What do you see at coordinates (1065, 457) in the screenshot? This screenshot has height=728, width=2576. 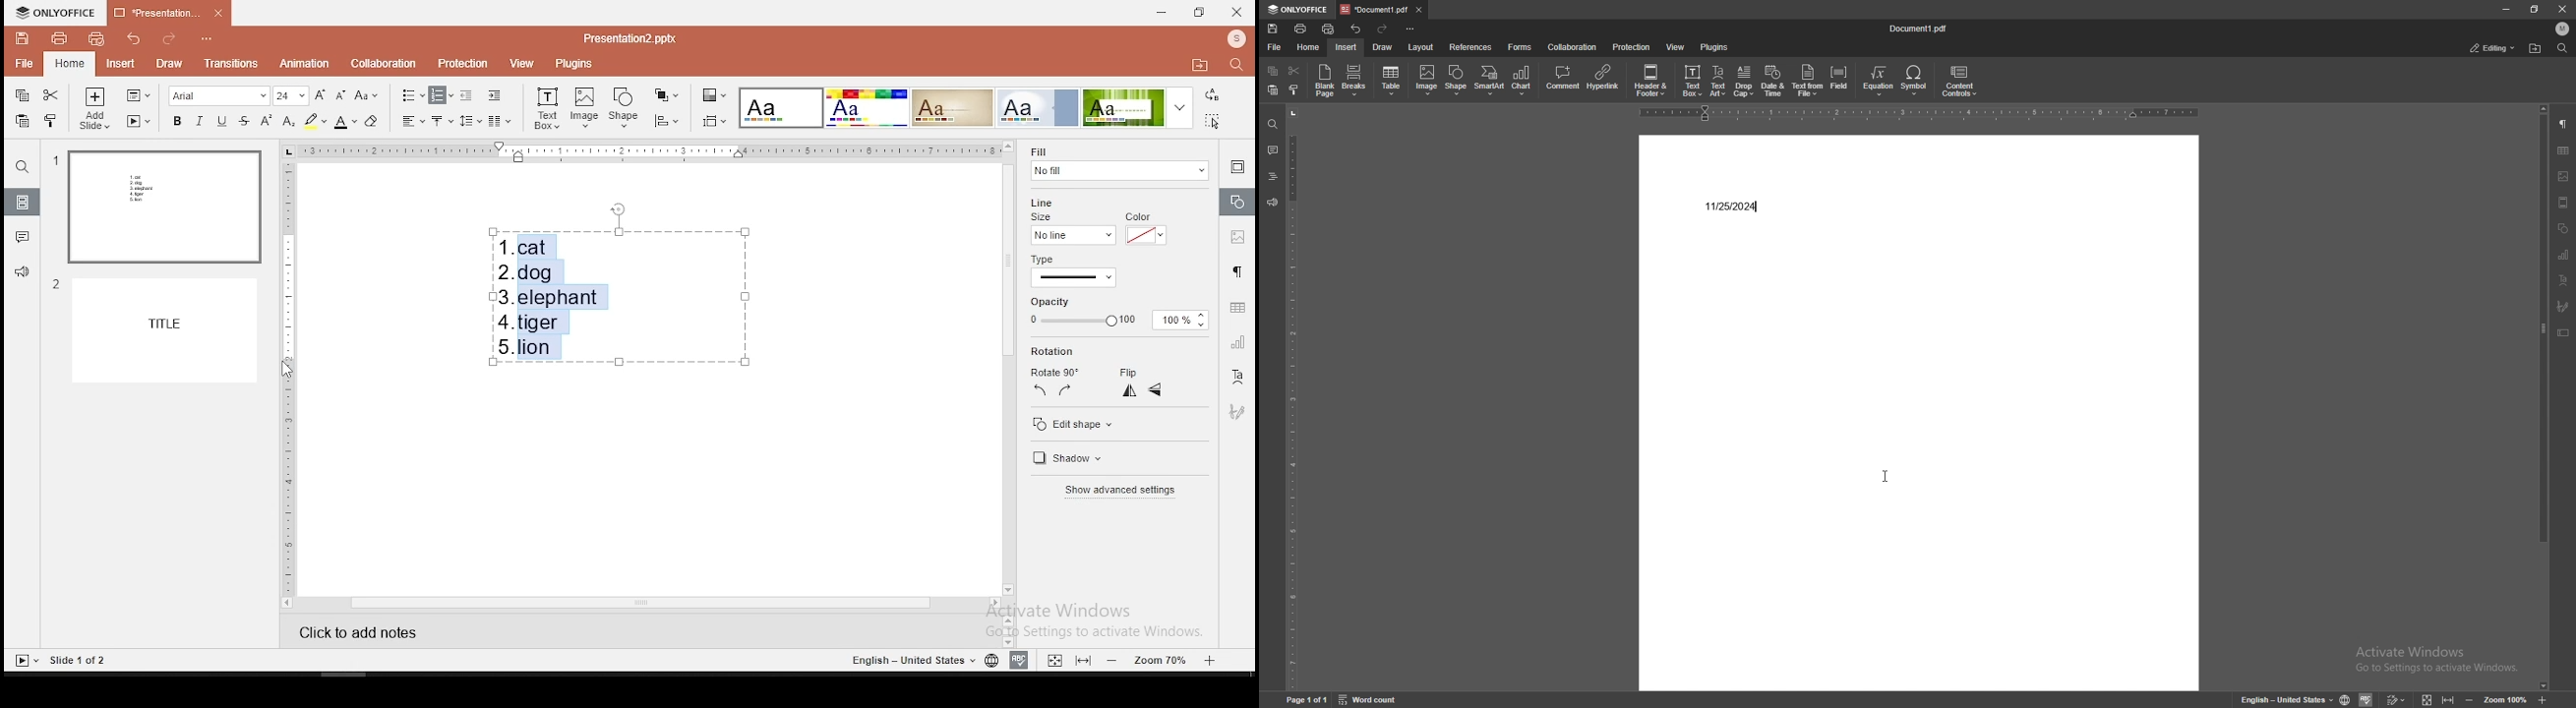 I see `shadow` at bounding box center [1065, 457].